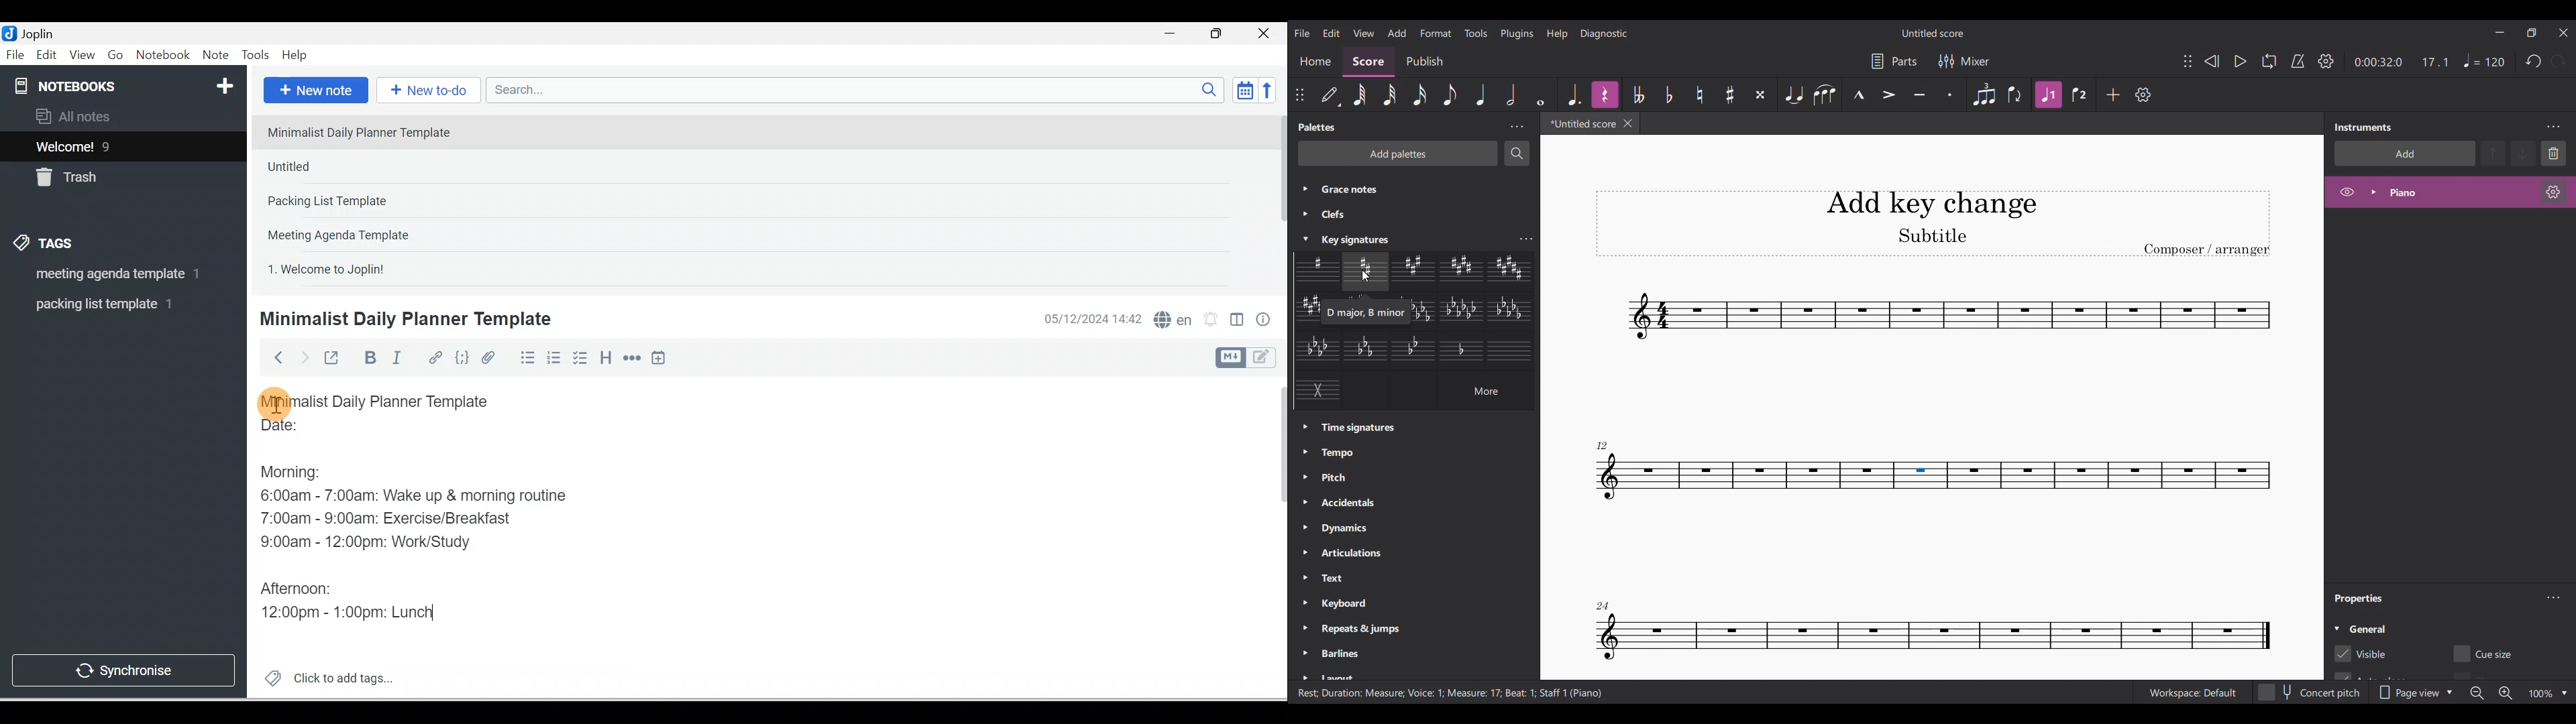 This screenshot has height=728, width=2576. I want to click on Voice 2, so click(2079, 95).